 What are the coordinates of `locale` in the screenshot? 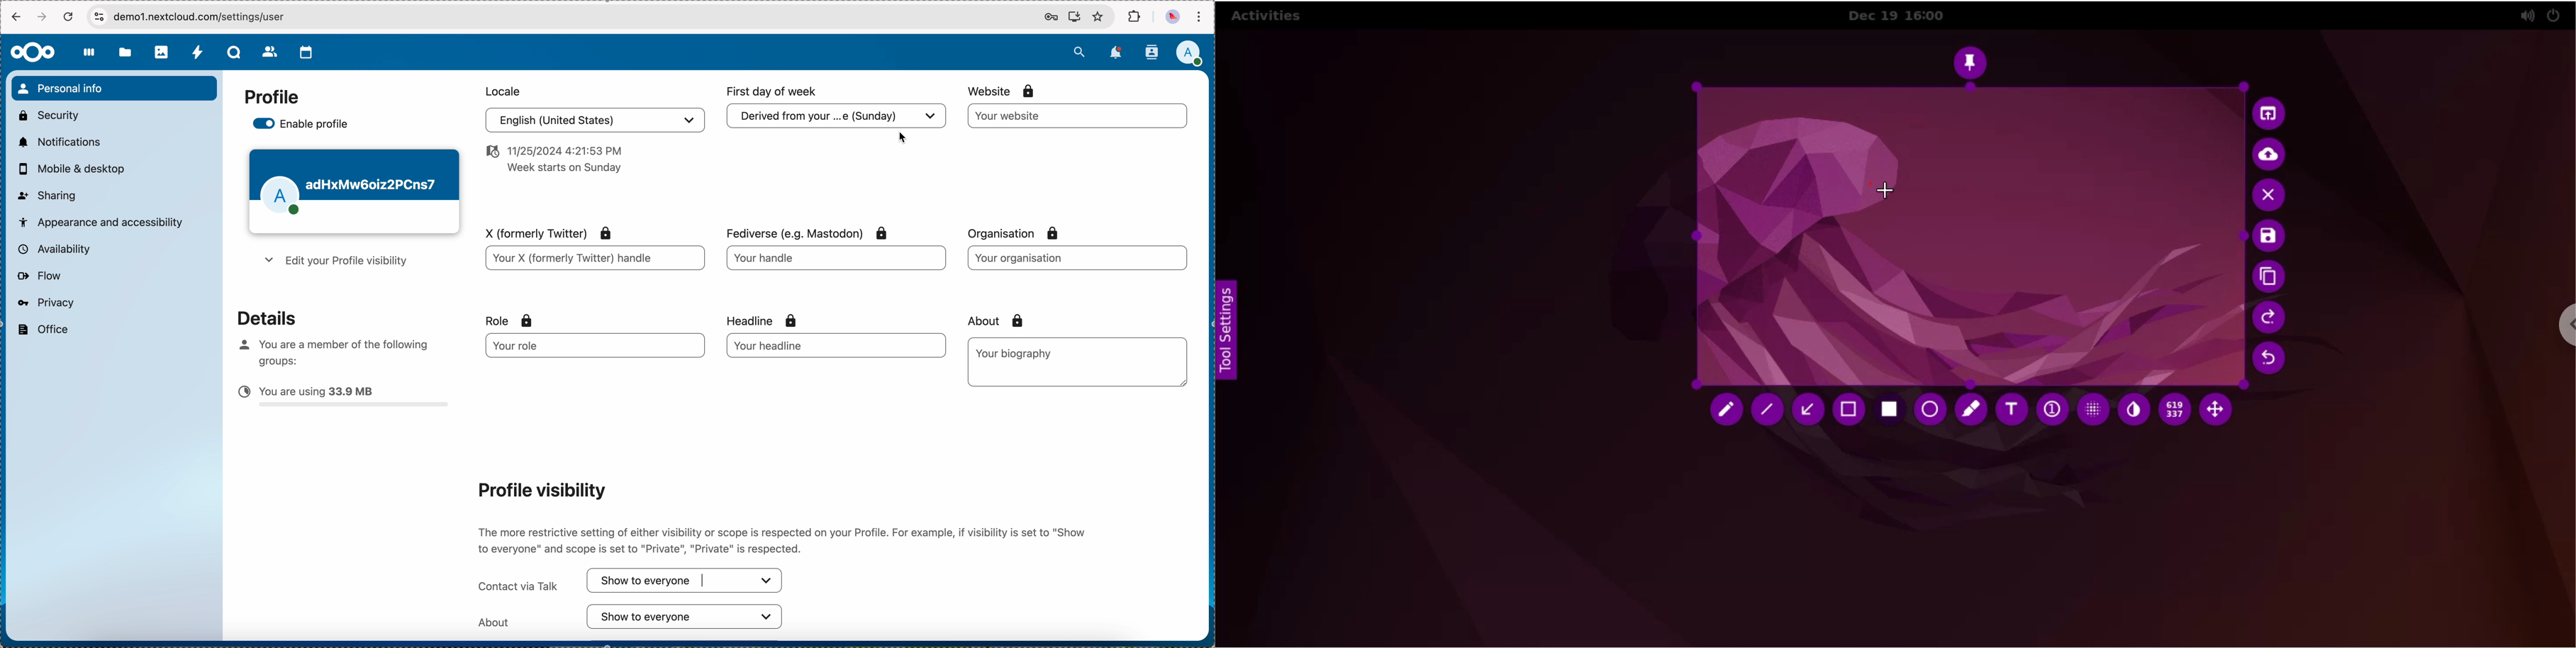 It's located at (501, 90).